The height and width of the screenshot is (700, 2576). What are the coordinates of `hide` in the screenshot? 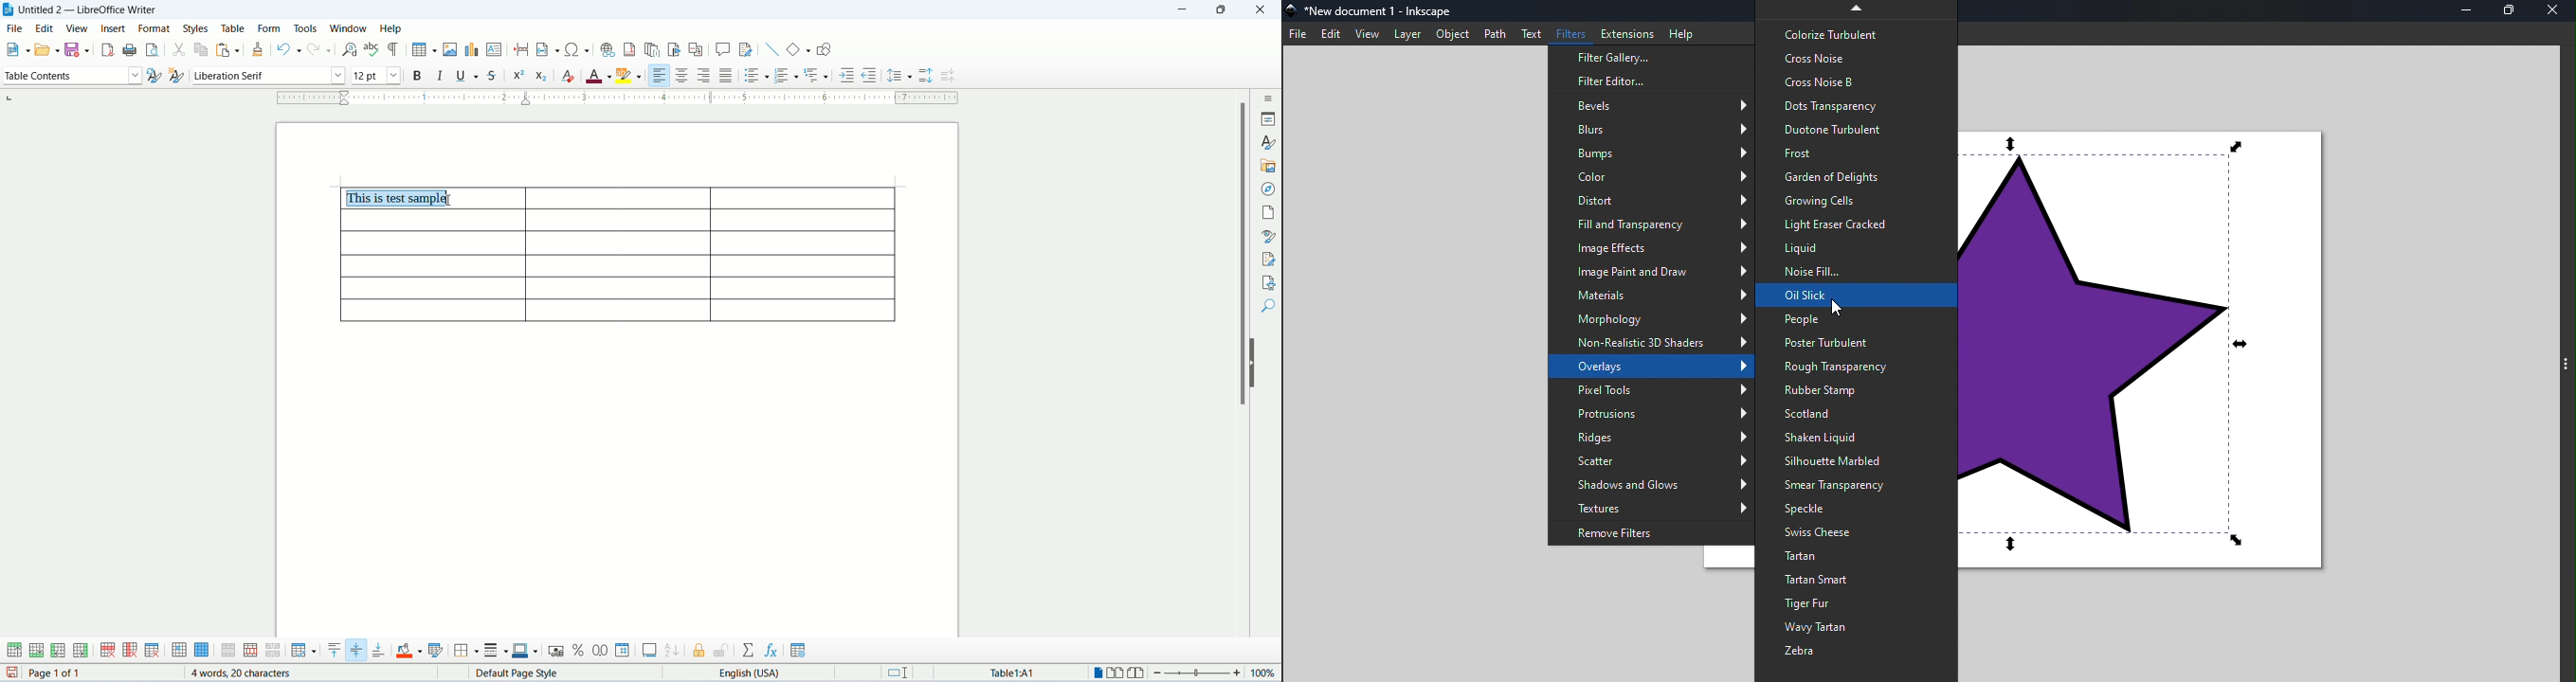 It's located at (1255, 364).